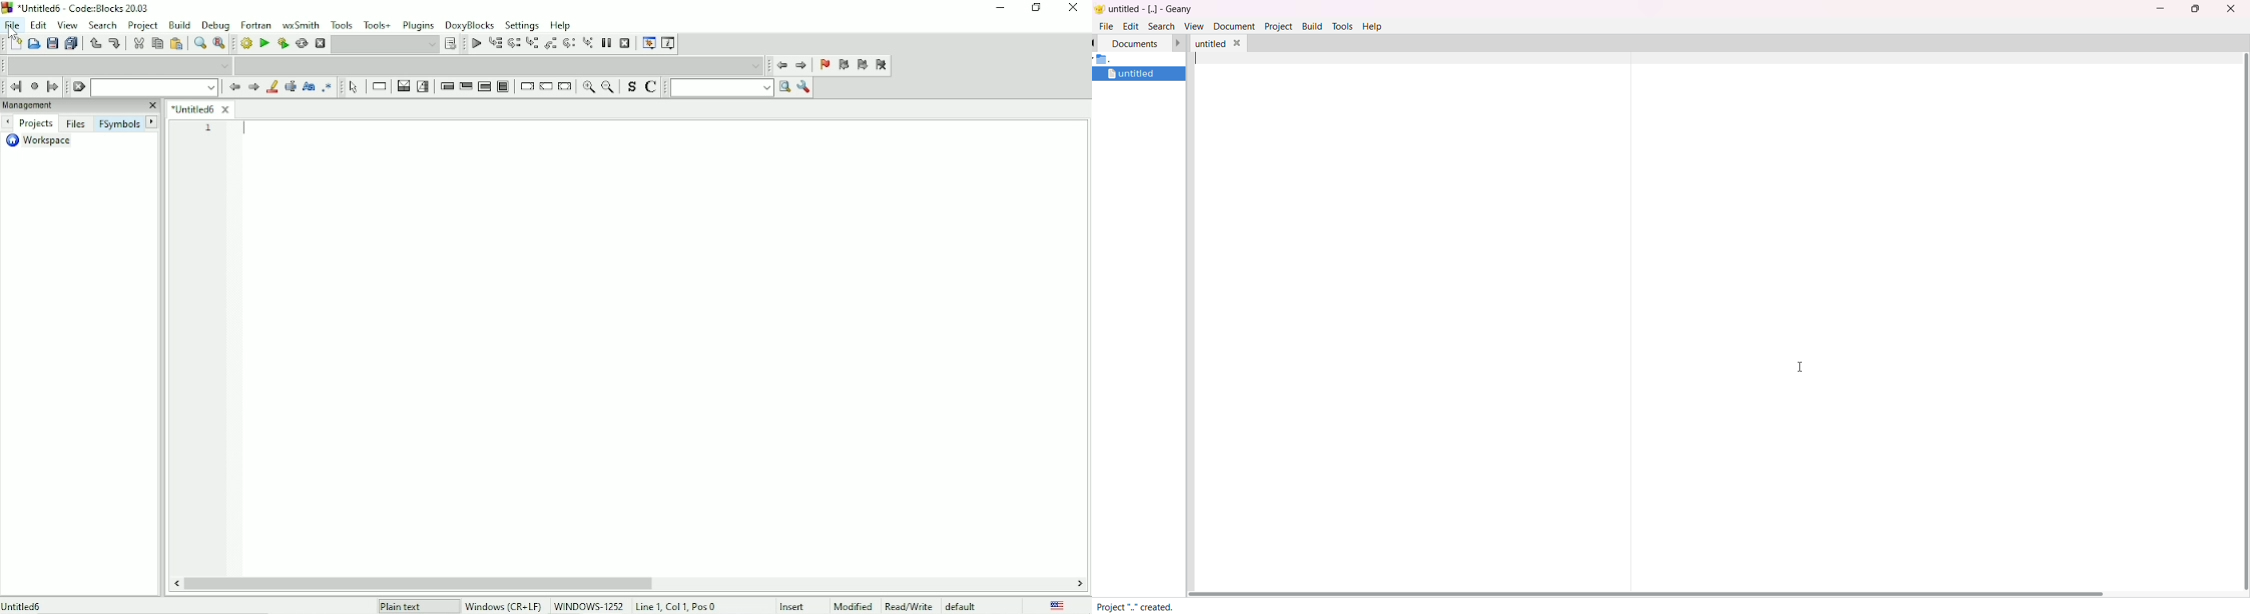 The image size is (2268, 616). What do you see at coordinates (263, 43) in the screenshot?
I see `Run` at bounding box center [263, 43].